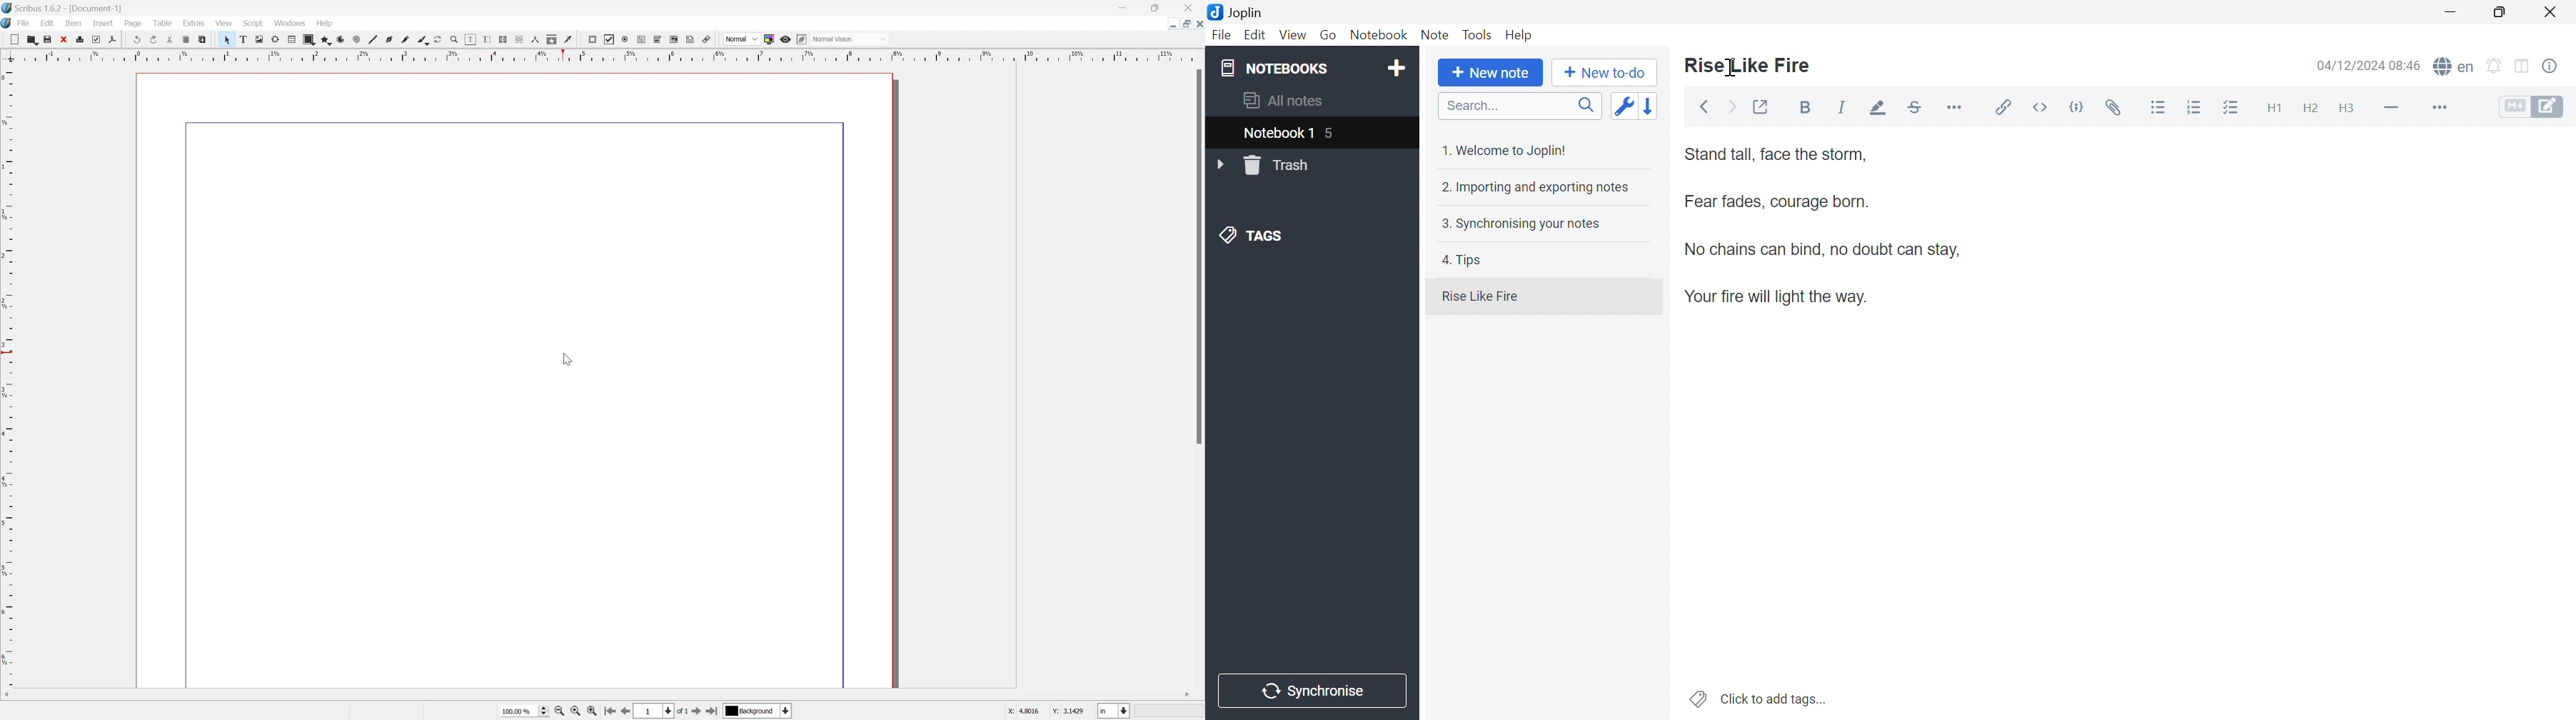  What do you see at coordinates (2194, 107) in the screenshot?
I see `Numbered list` at bounding box center [2194, 107].